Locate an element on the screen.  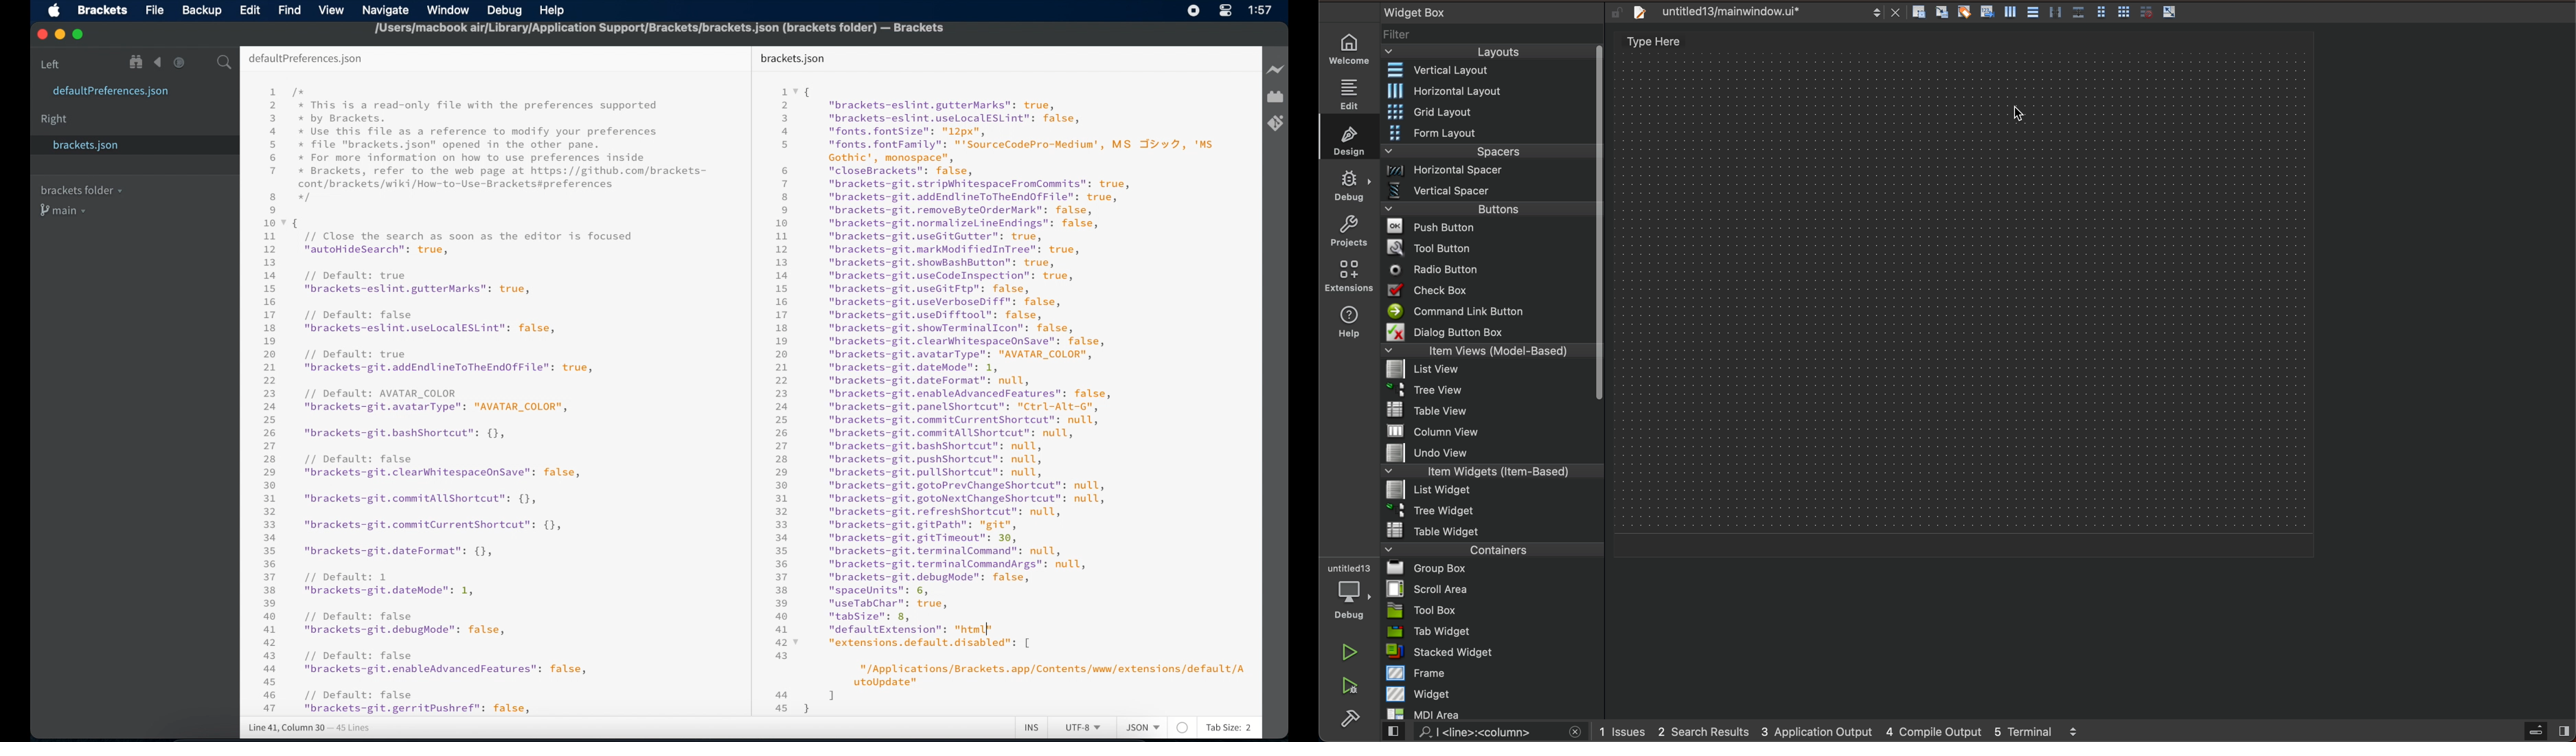
clicked on main layout is located at coordinates (2022, 114).